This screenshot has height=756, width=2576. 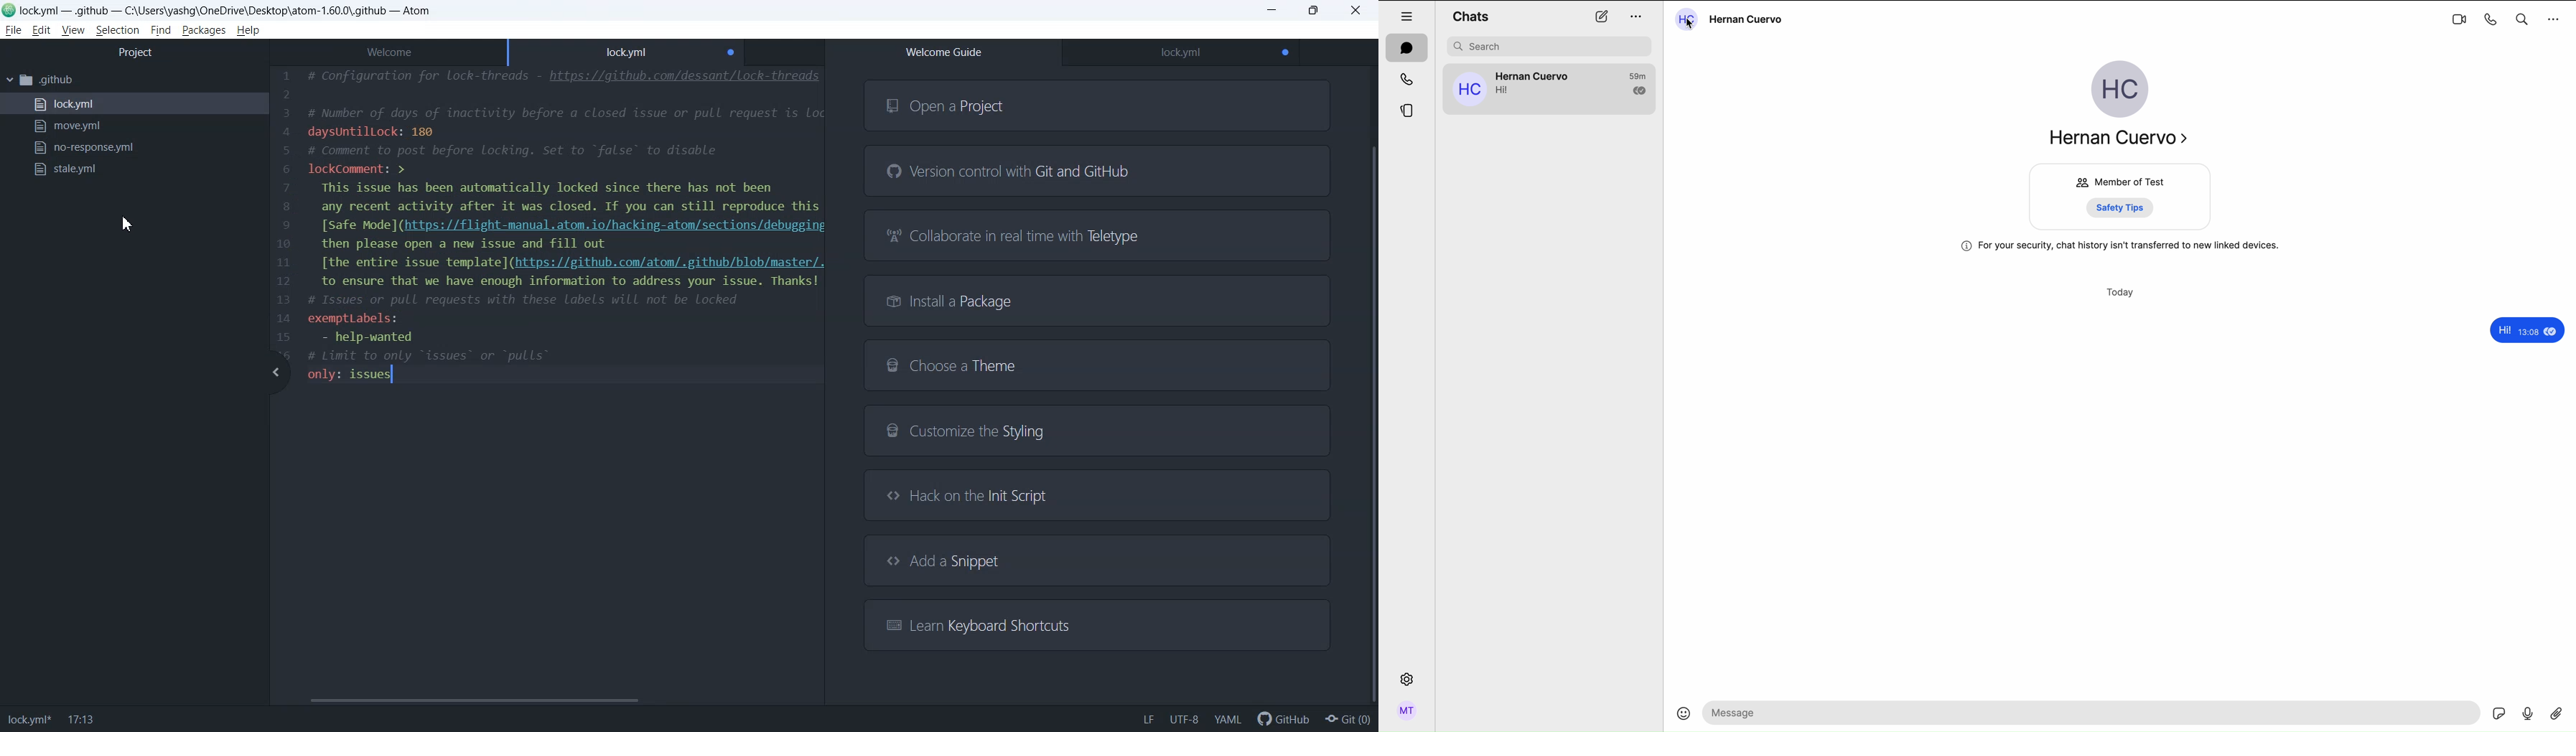 I want to click on options, so click(x=2554, y=20).